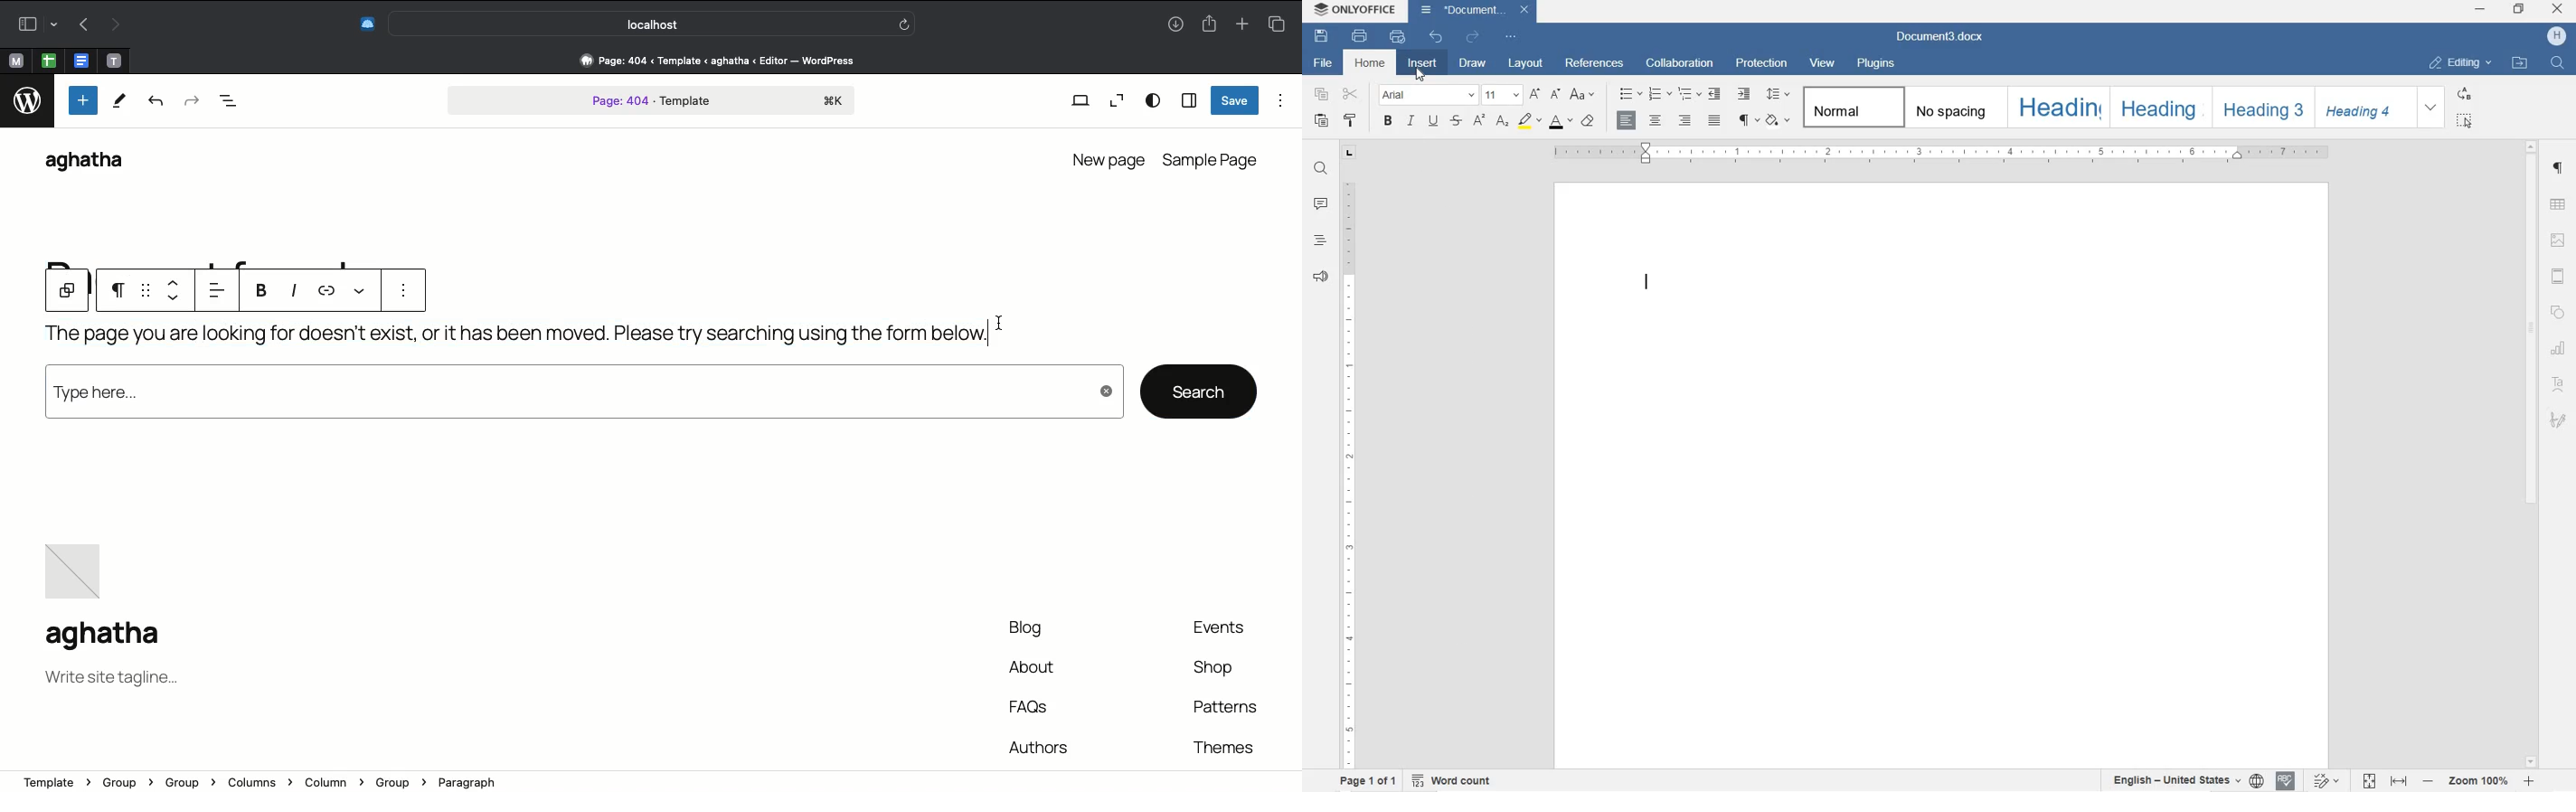 The width and height of the screenshot is (2576, 812). I want to click on FIND, so click(1319, 171).